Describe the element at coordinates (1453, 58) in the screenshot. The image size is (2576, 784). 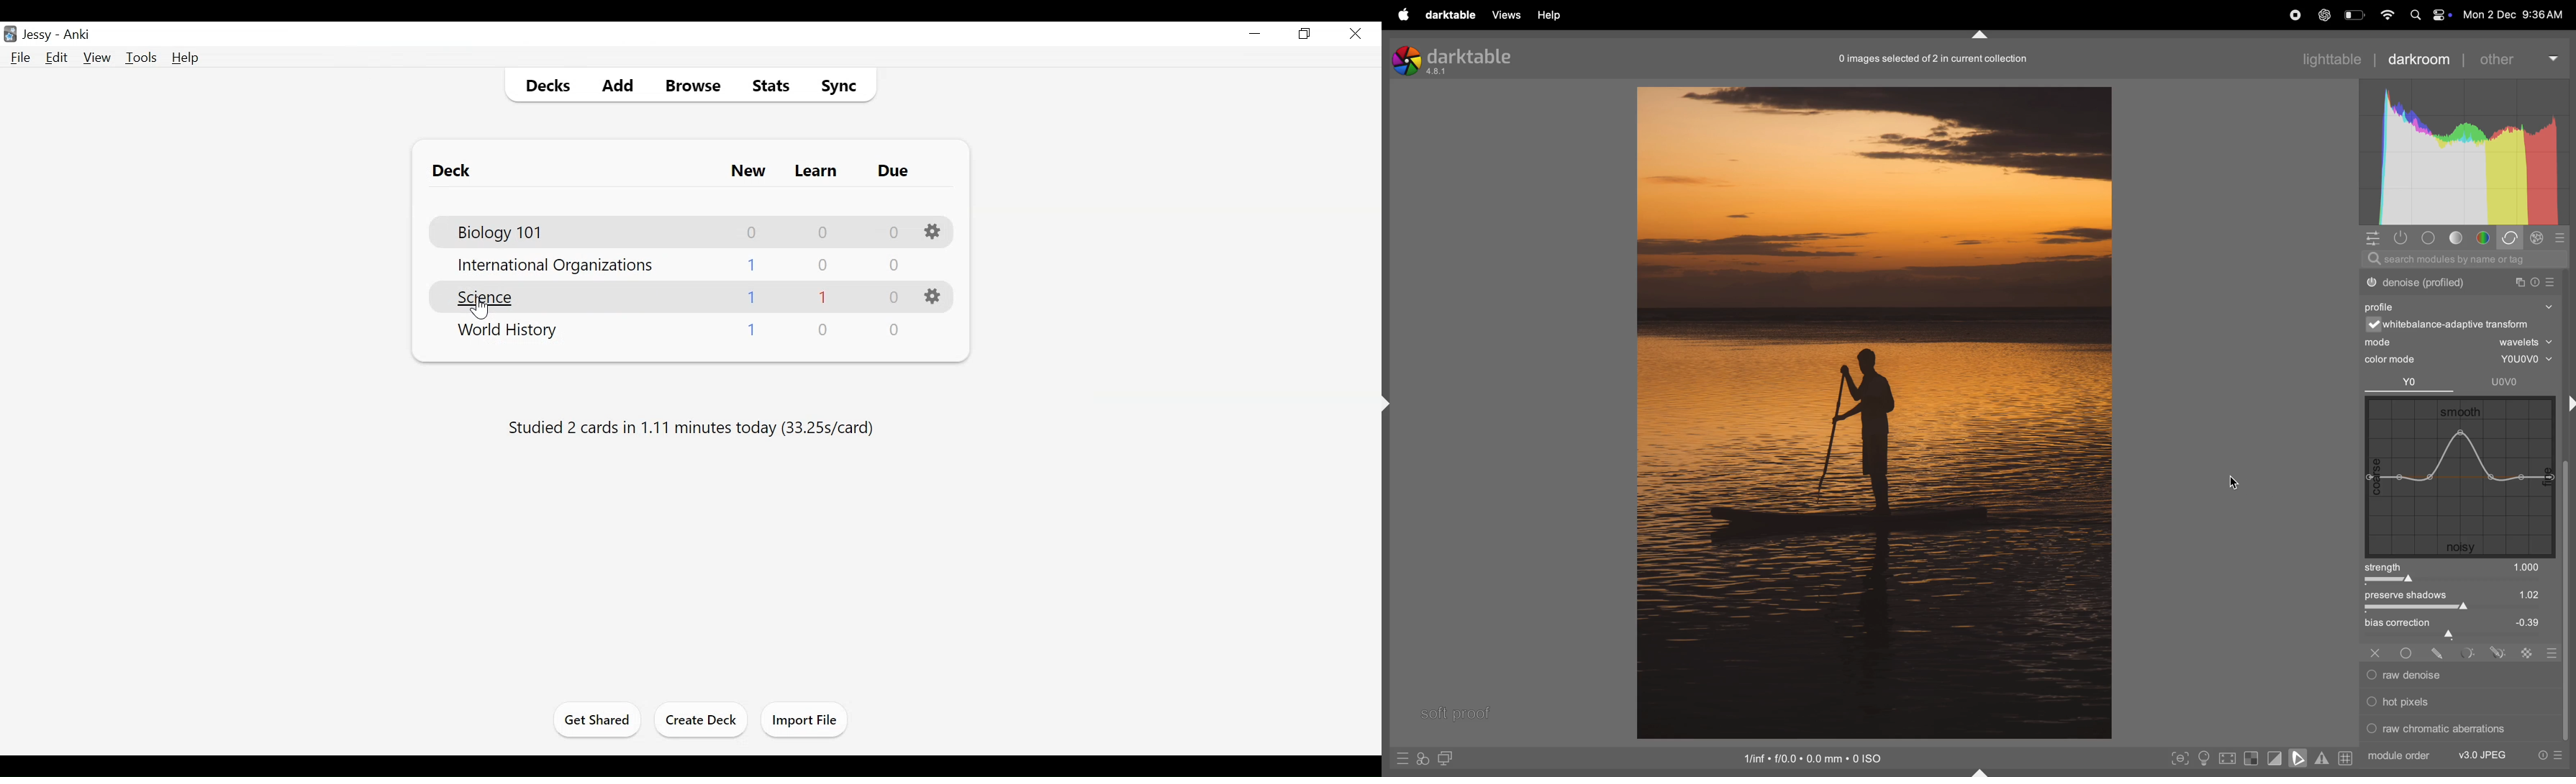
I see `darktable version` at that location.